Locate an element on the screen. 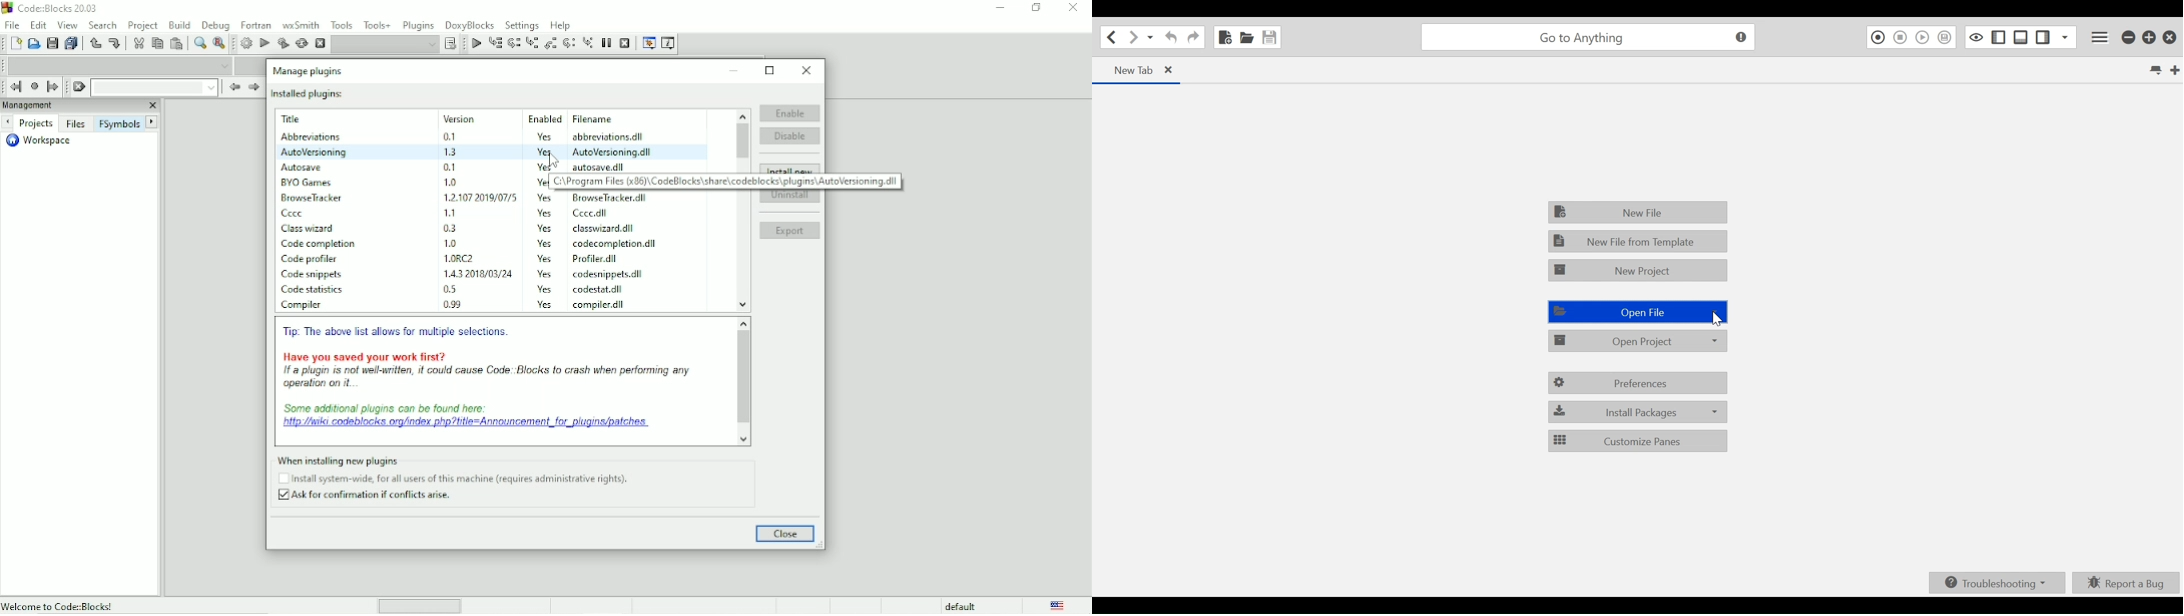 The height and width of the screenshot is (616, 2184). Next is located at coordinates (153, 122).